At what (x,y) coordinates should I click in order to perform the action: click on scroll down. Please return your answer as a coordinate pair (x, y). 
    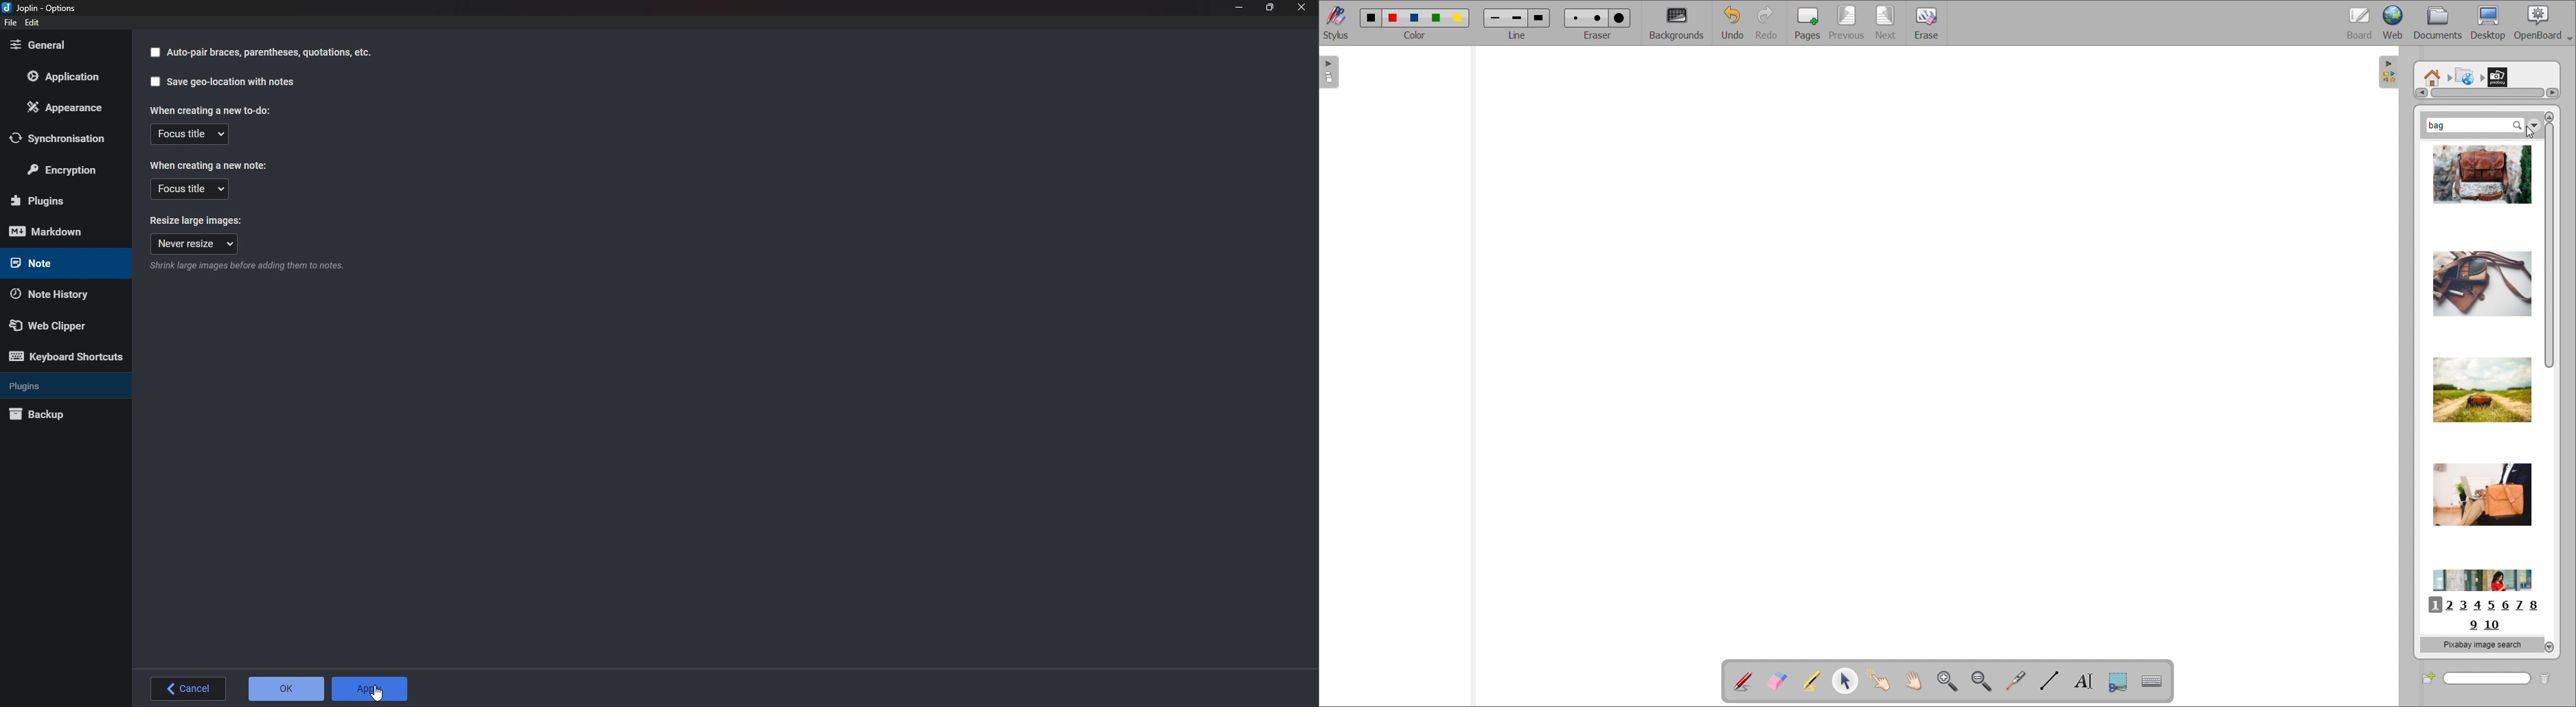
    Looking at the image, I should click on (2550, 647).